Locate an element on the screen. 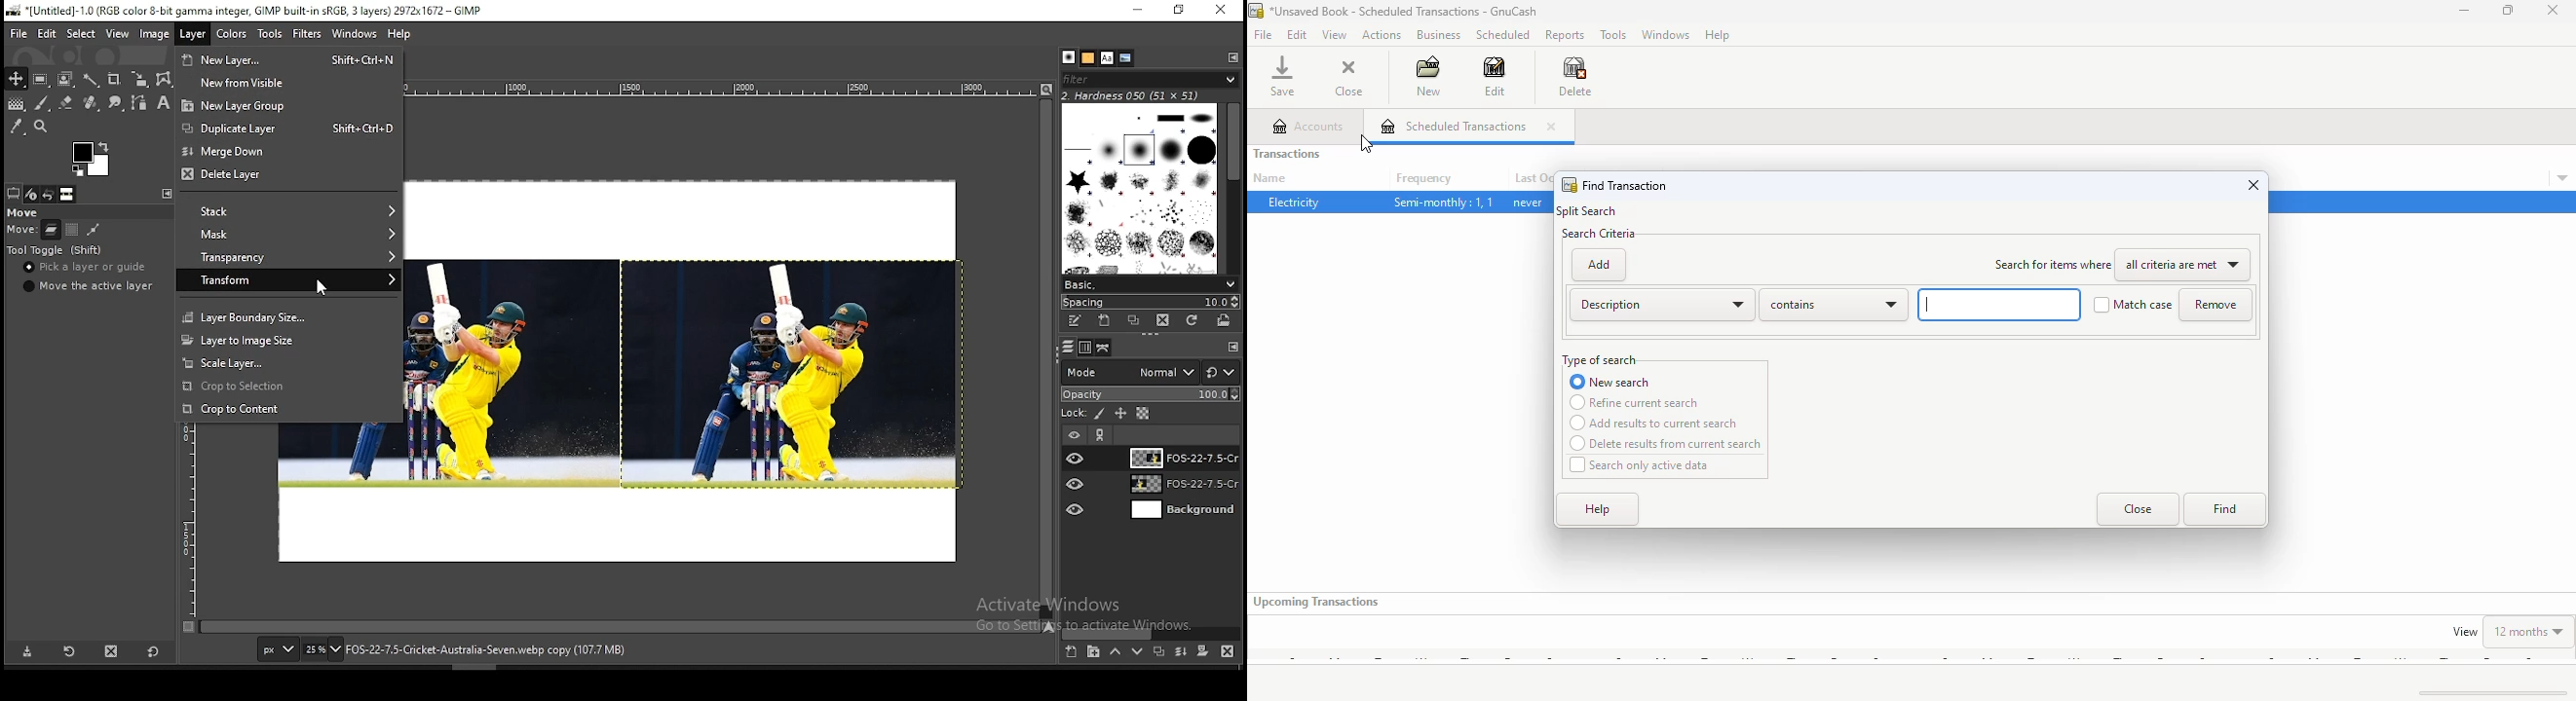  maximize is located at coordinates (2507, 10).